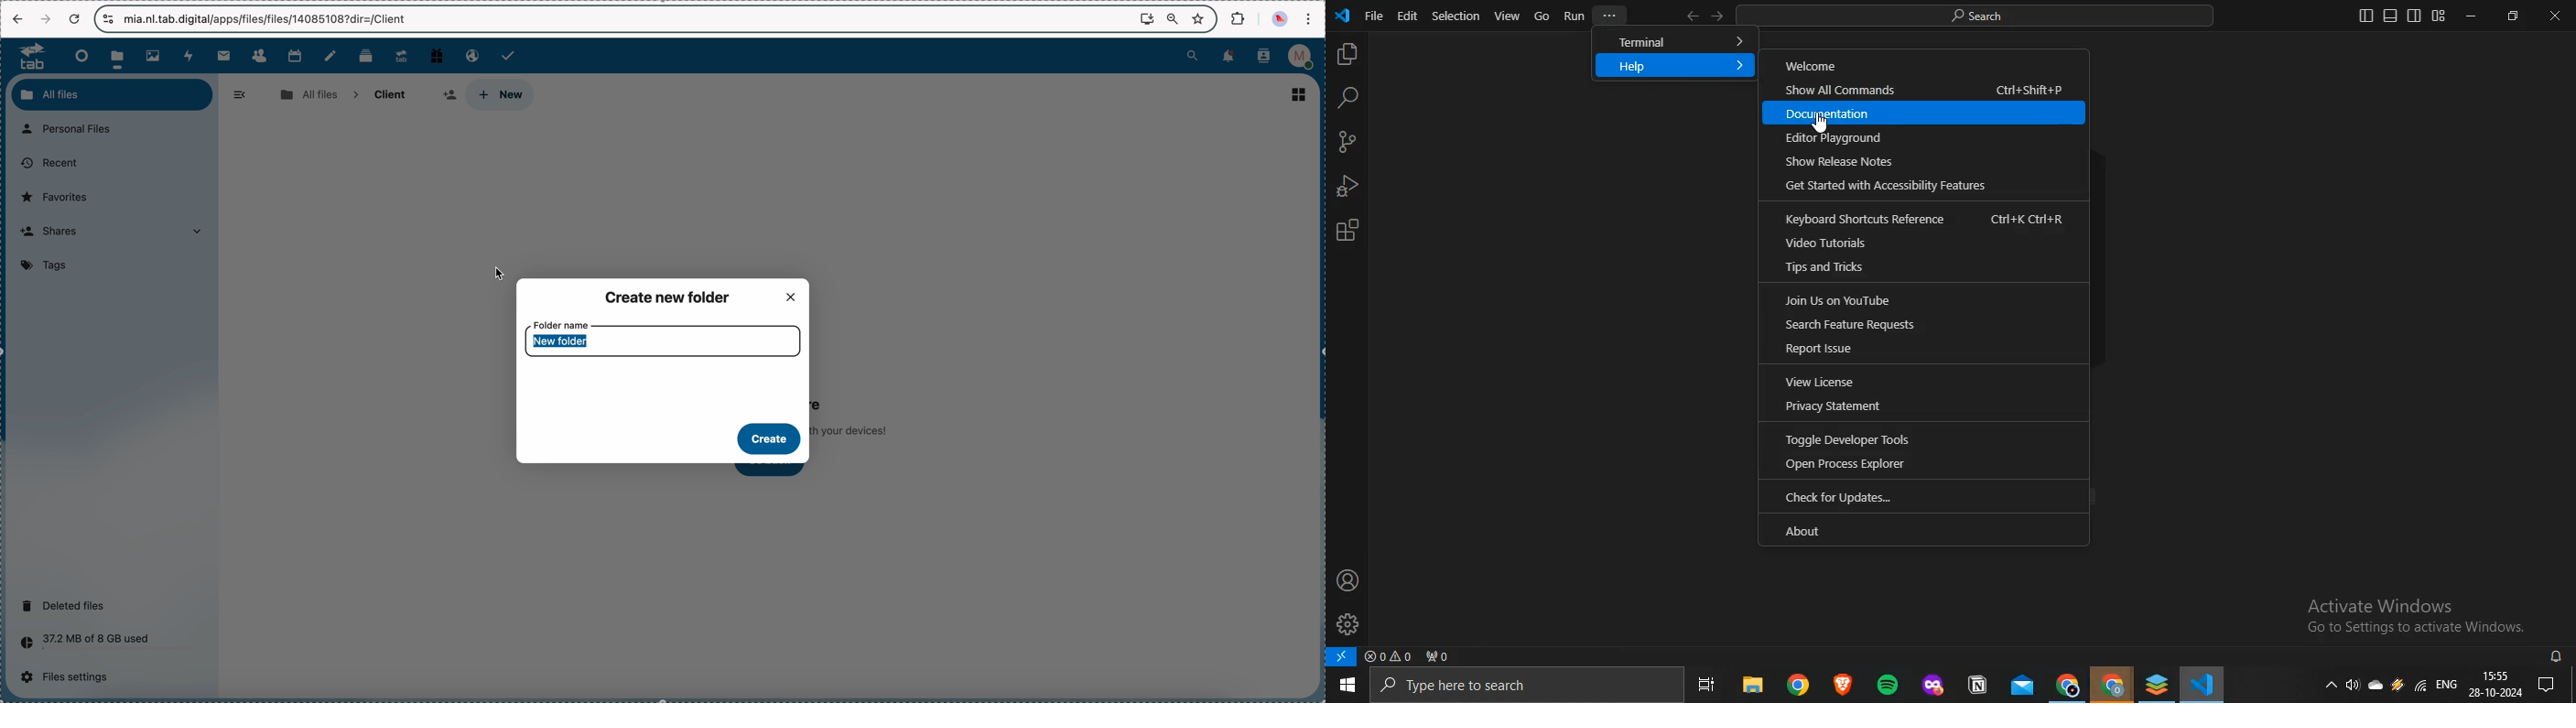 This screenshot has height=728, width=2576. What do you see at coordinates (1374, 16) in the screenshot?
I see `file` at bounding box center [1374, 16].